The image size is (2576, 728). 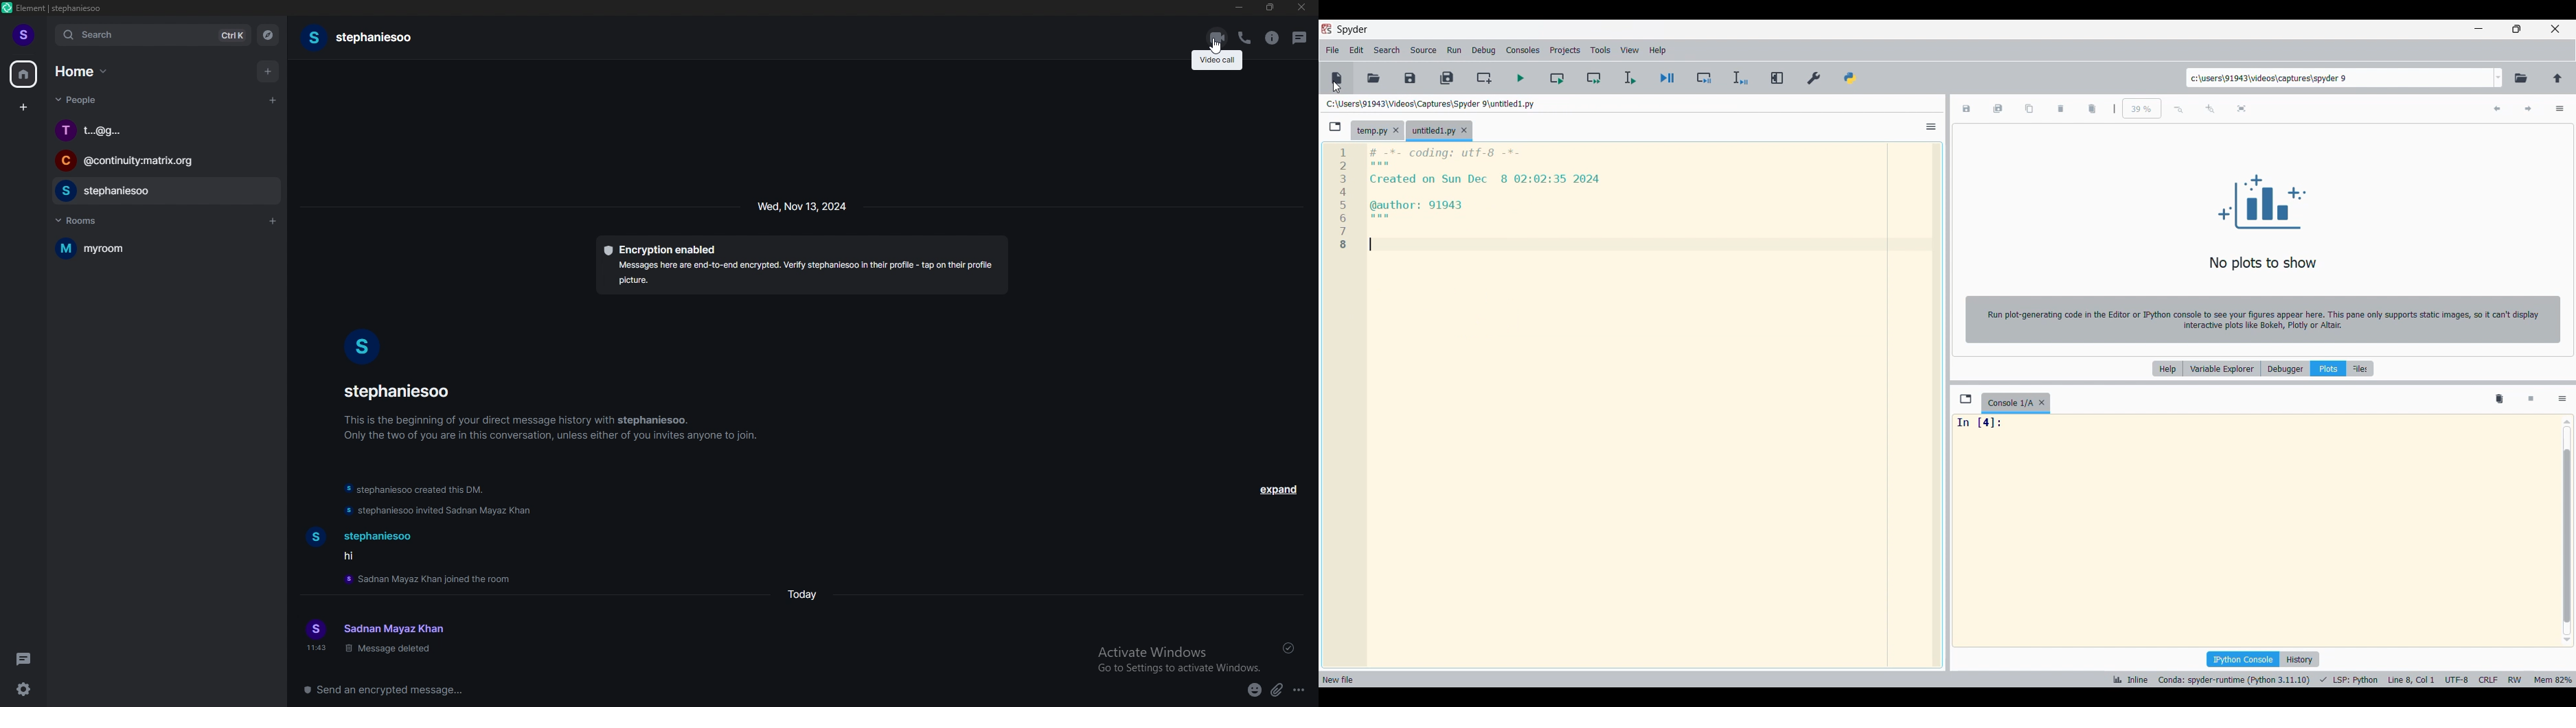 What do you see at coordinates (314, 647) in the screenshot?
I see `time` at bounding box center [314, 647].